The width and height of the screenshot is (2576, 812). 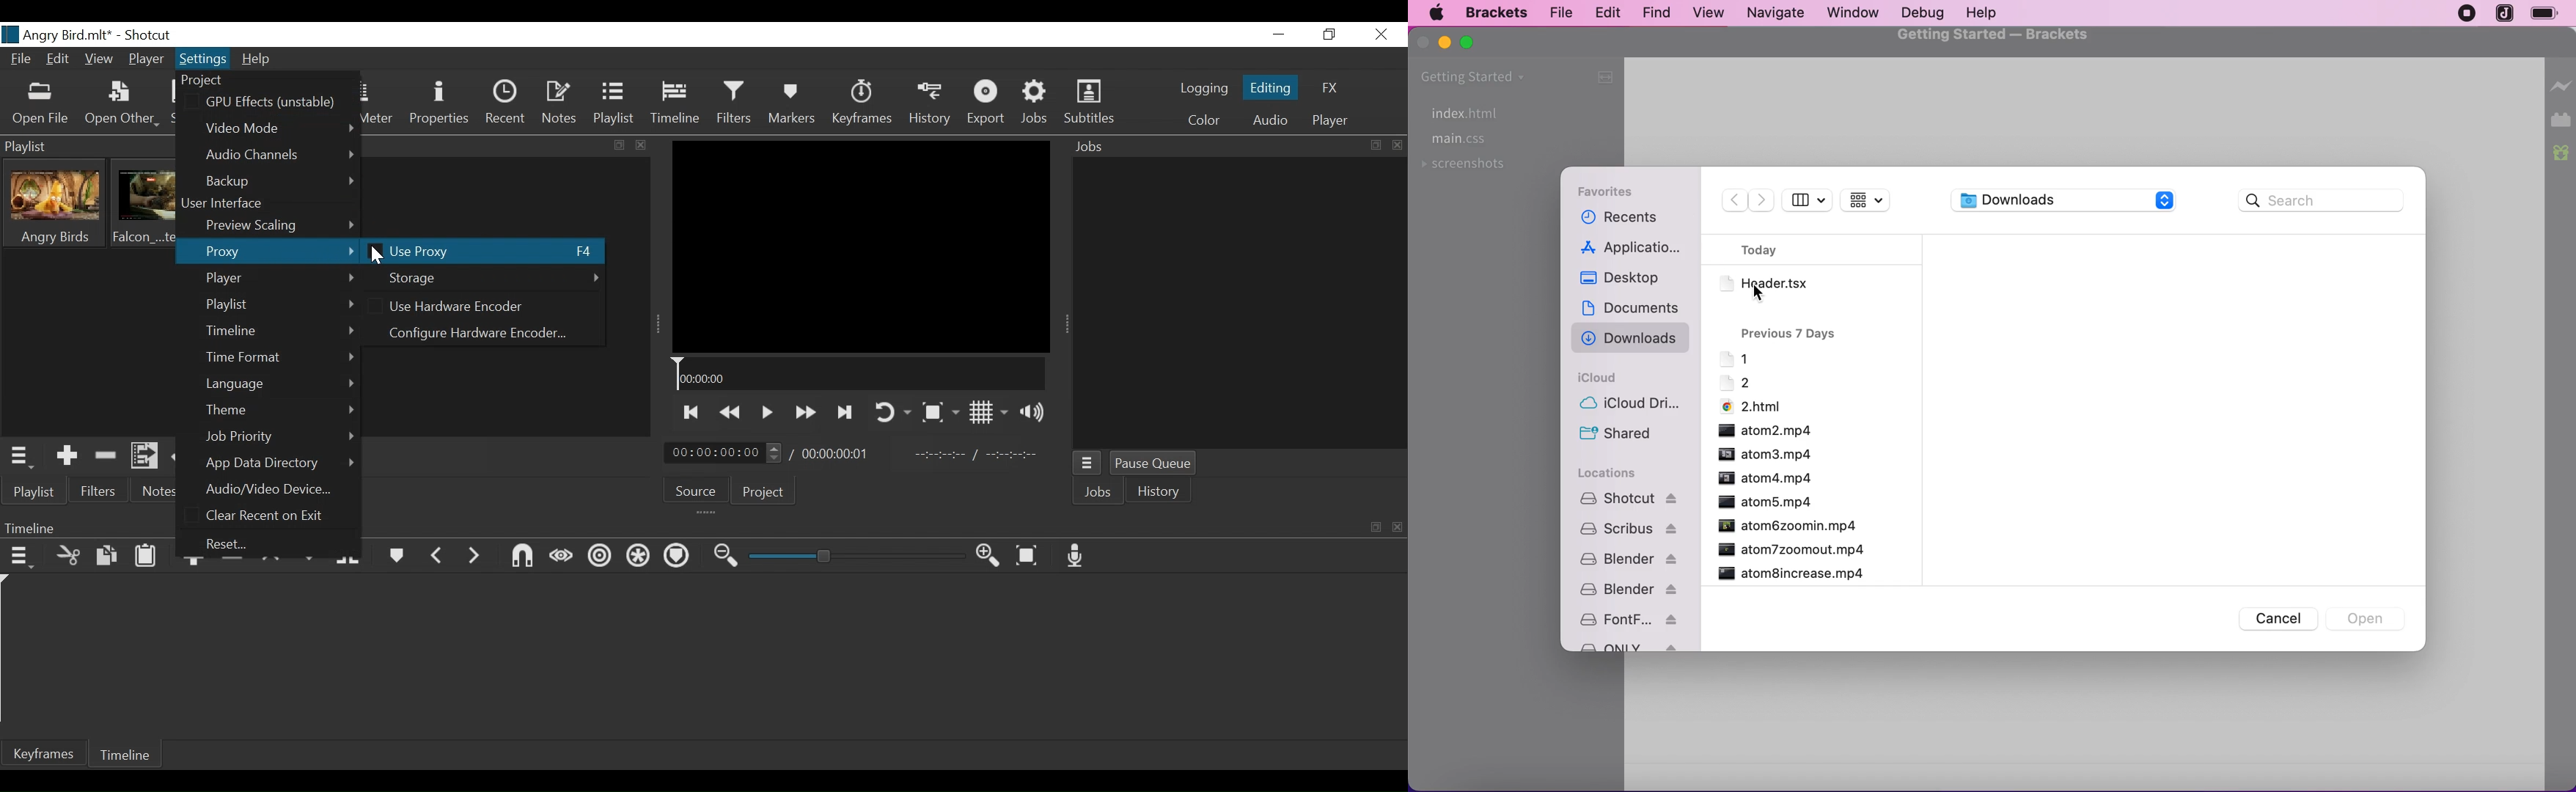 I want to click on GPU Effects, so click(x=270, y=103).